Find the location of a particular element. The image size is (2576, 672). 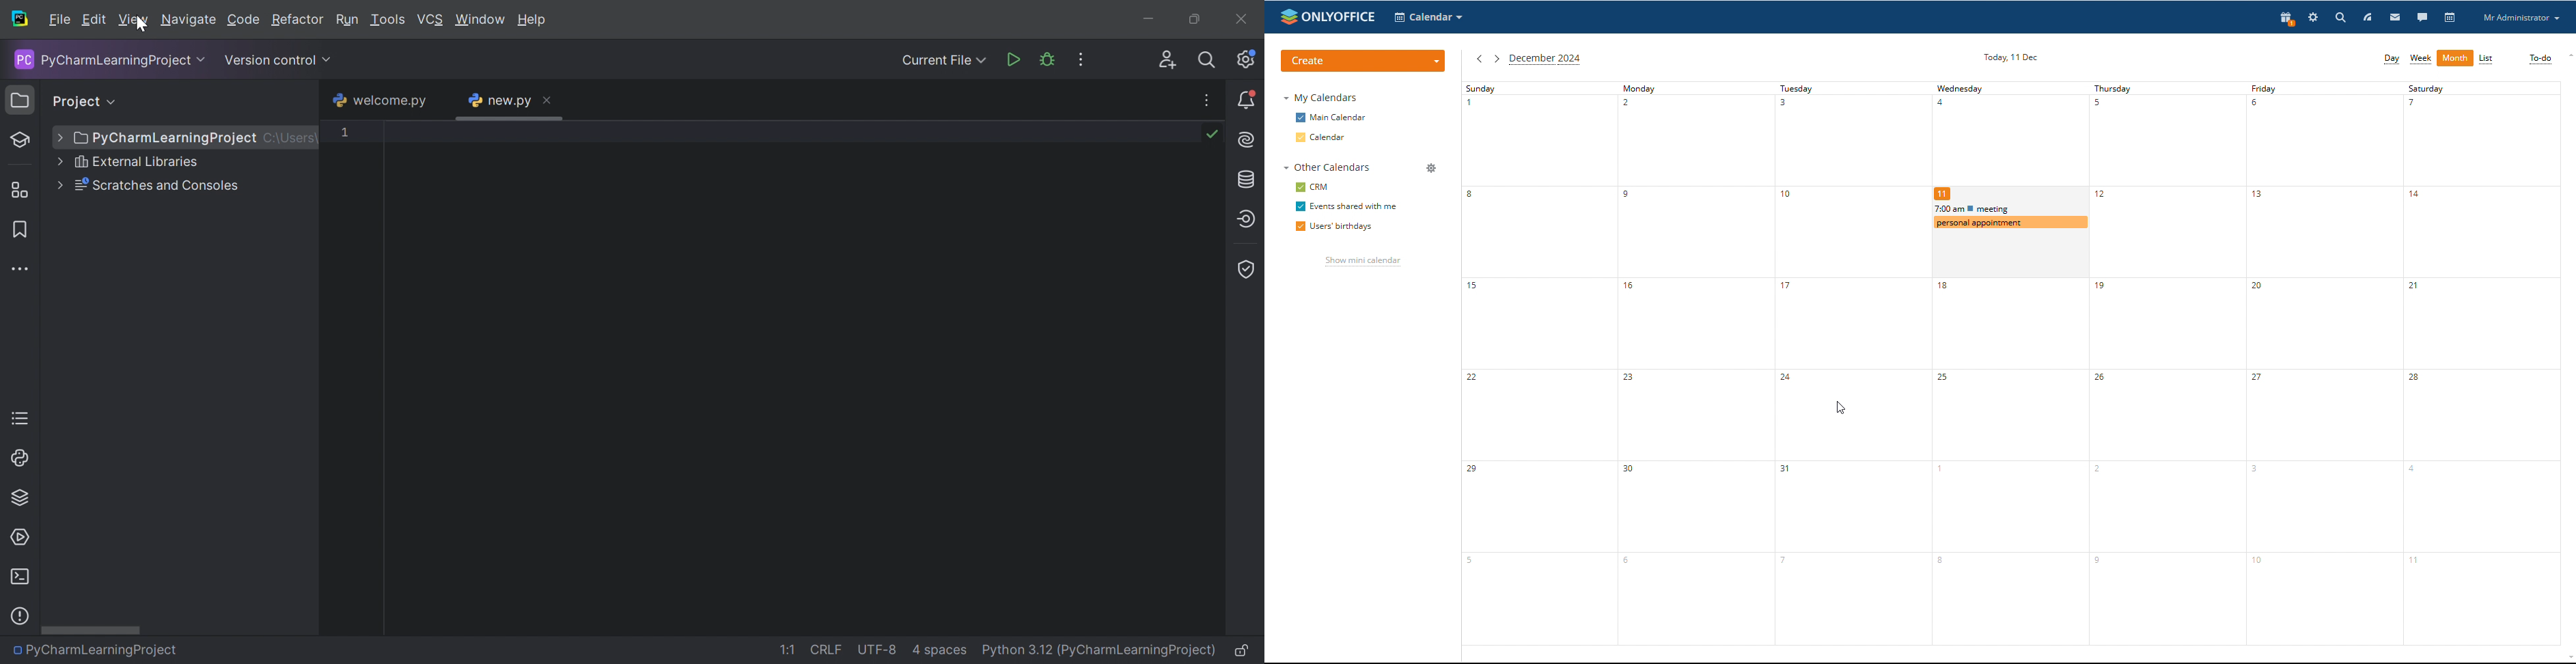

search is located at coordinates (2342, 17).